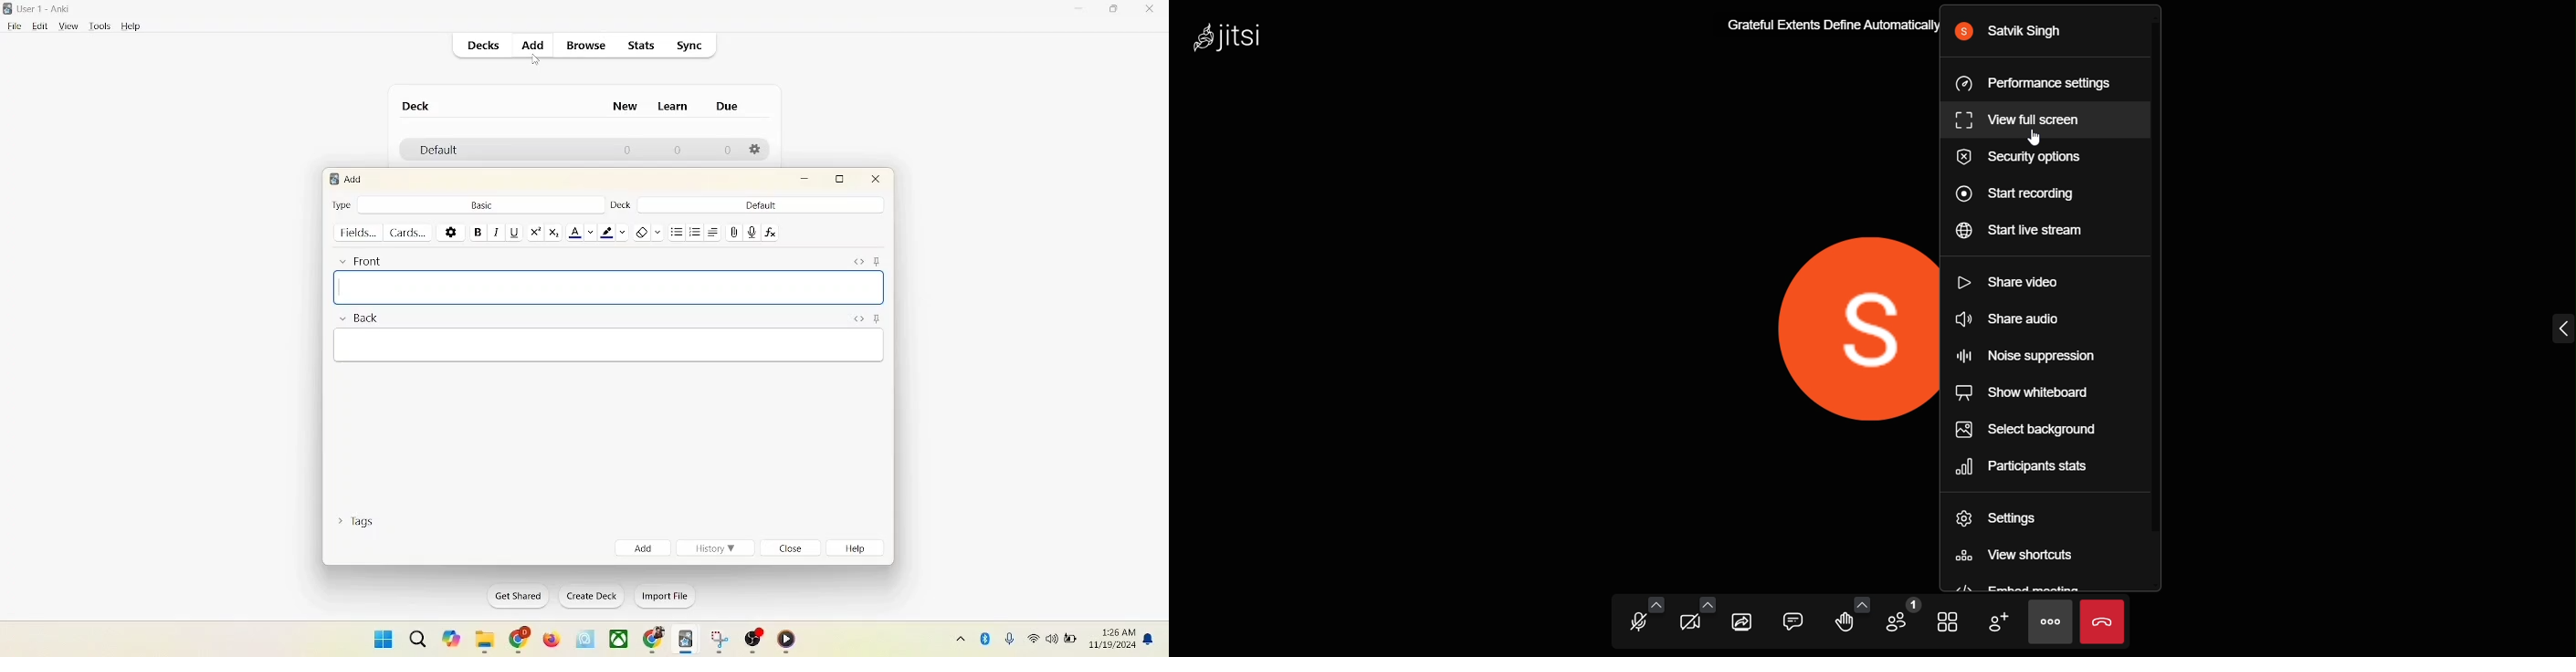 The image size is (2576, 672). I want to click on ordered list, so click(696, 230).